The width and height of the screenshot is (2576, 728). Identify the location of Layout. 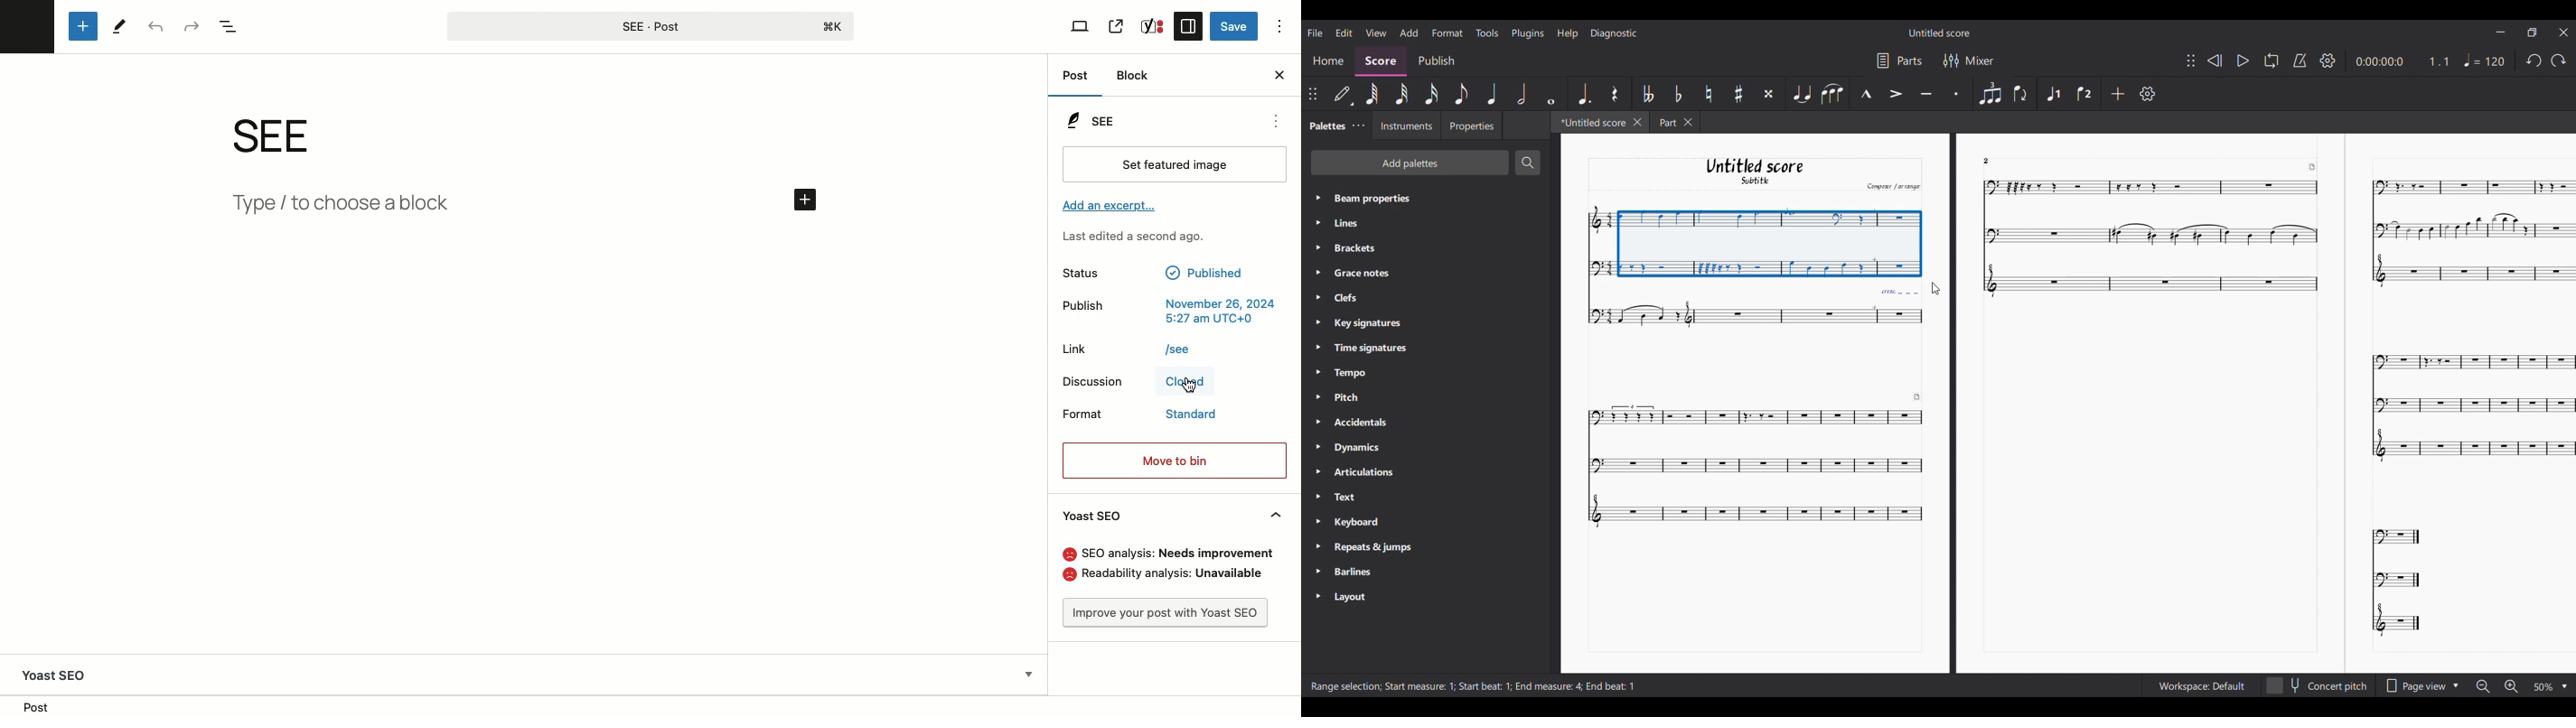
(1354, 597).